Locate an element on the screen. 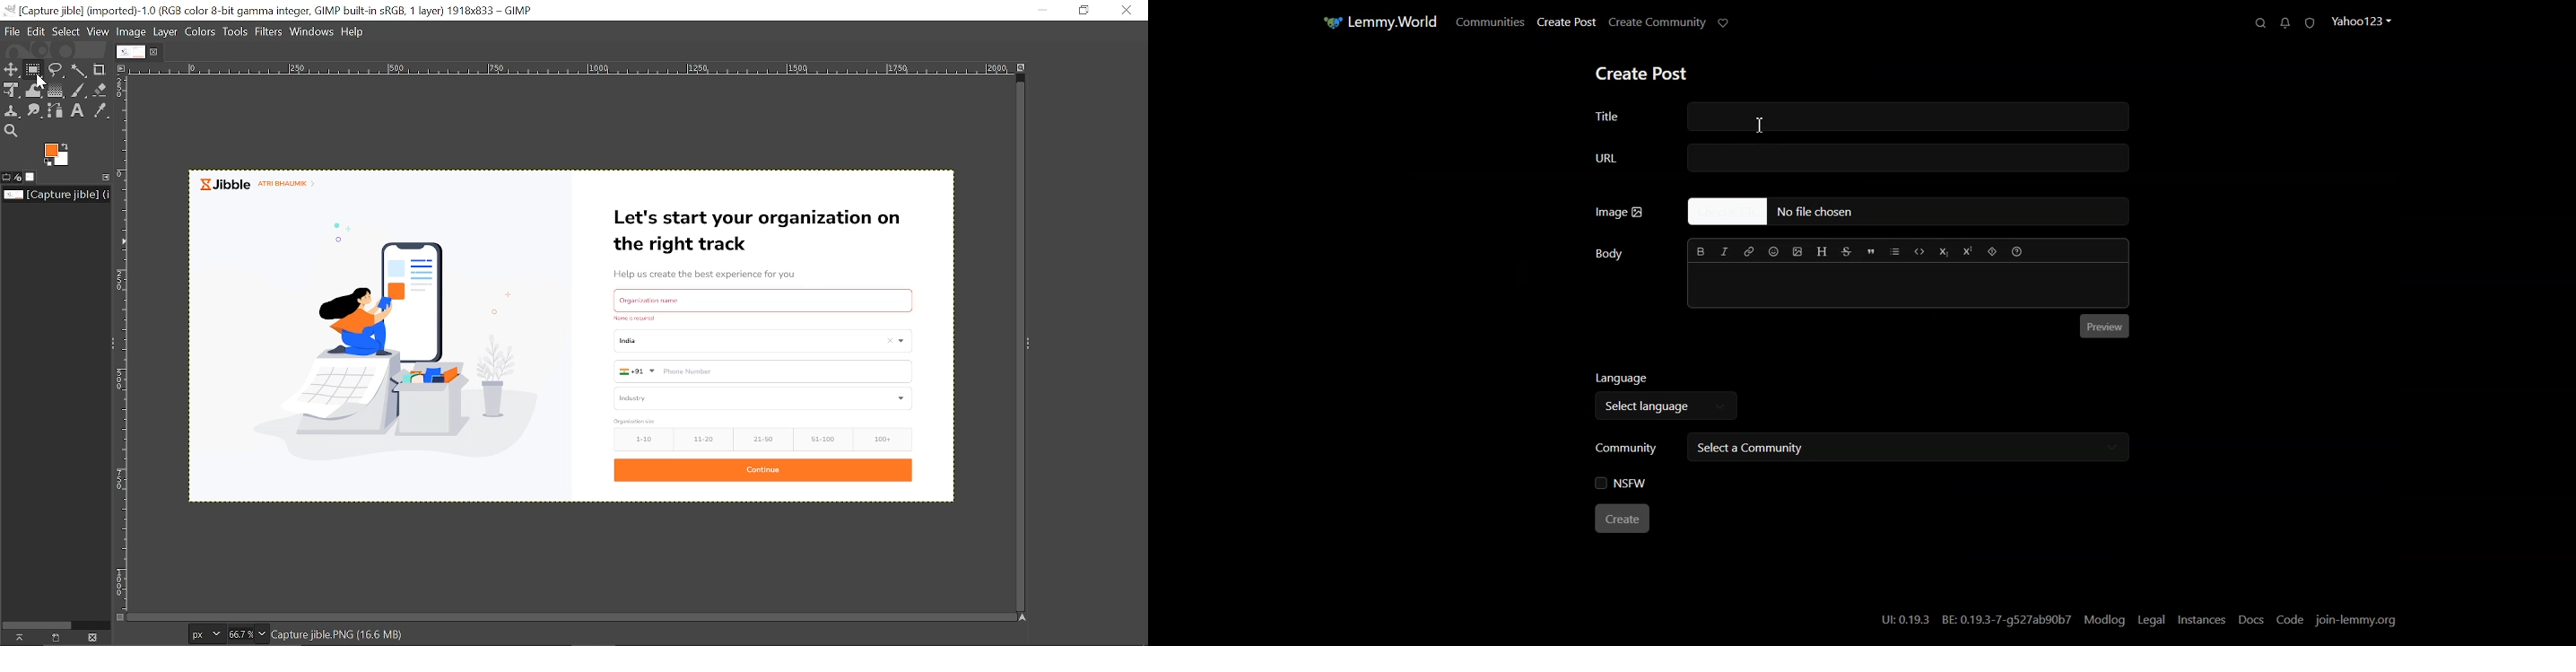  Join-lemmy.org is located at coordinates (2359, 619).